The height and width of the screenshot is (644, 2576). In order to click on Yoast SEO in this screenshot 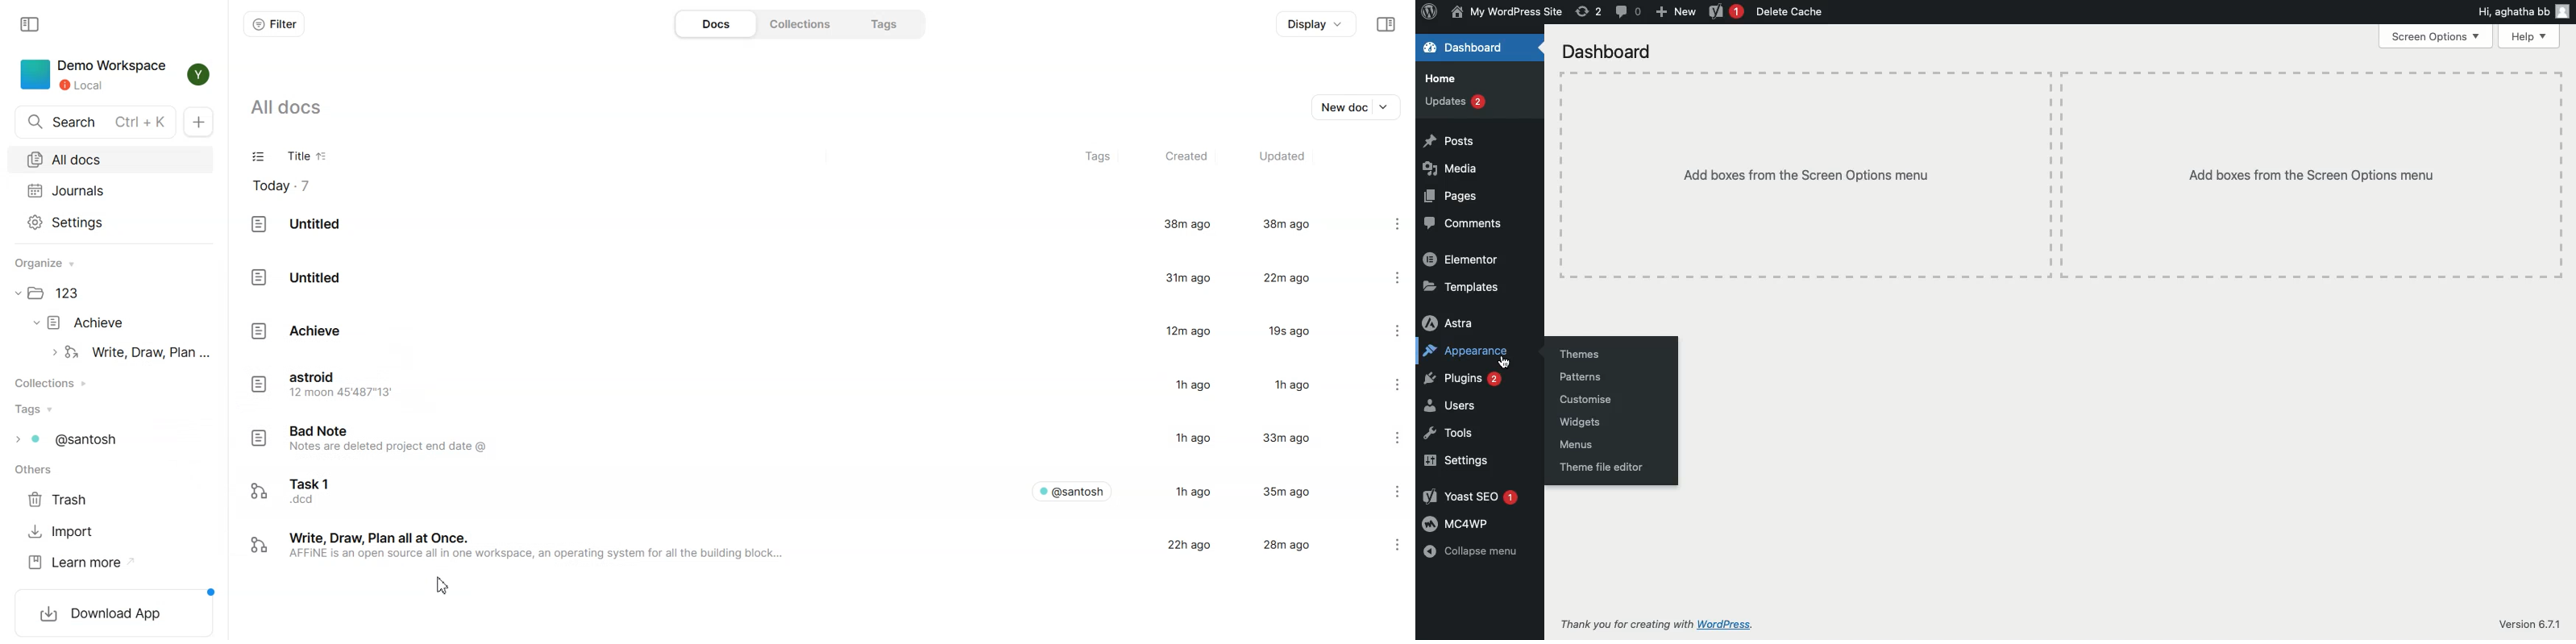, I will do `click(1471, 497)`.